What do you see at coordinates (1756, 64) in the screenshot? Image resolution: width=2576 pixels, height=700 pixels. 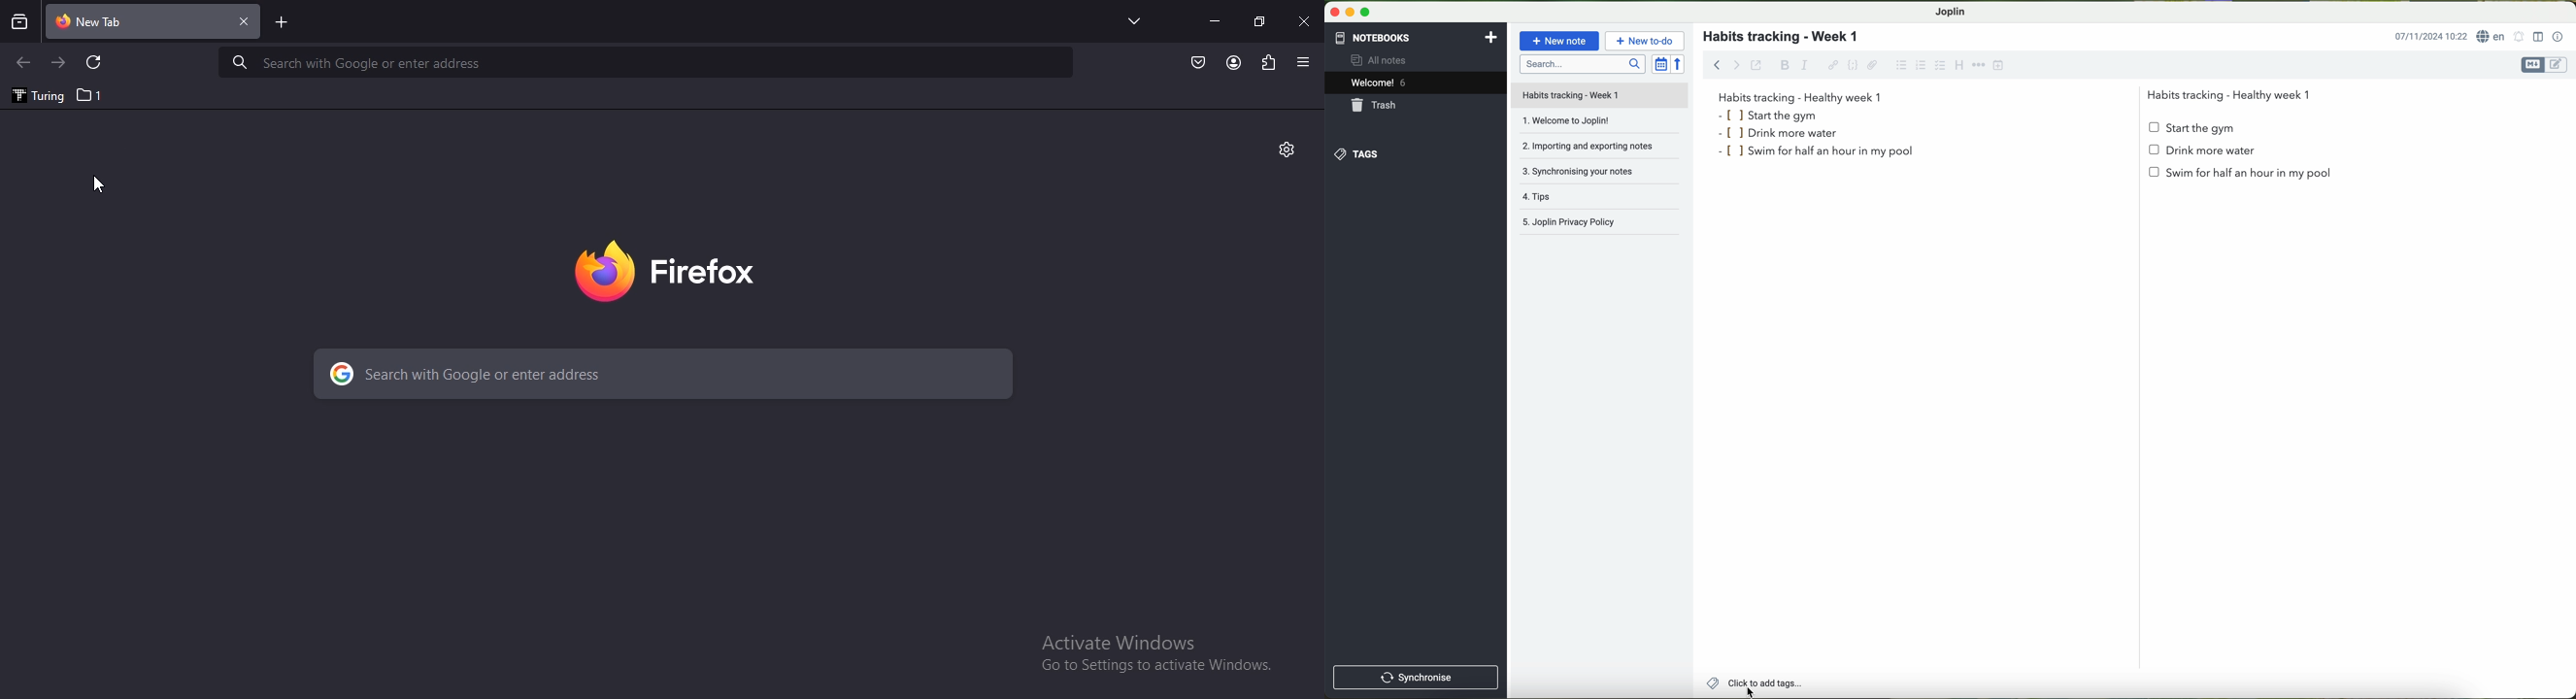 I see `toggle external editing` at bounding box center [1756, 64].